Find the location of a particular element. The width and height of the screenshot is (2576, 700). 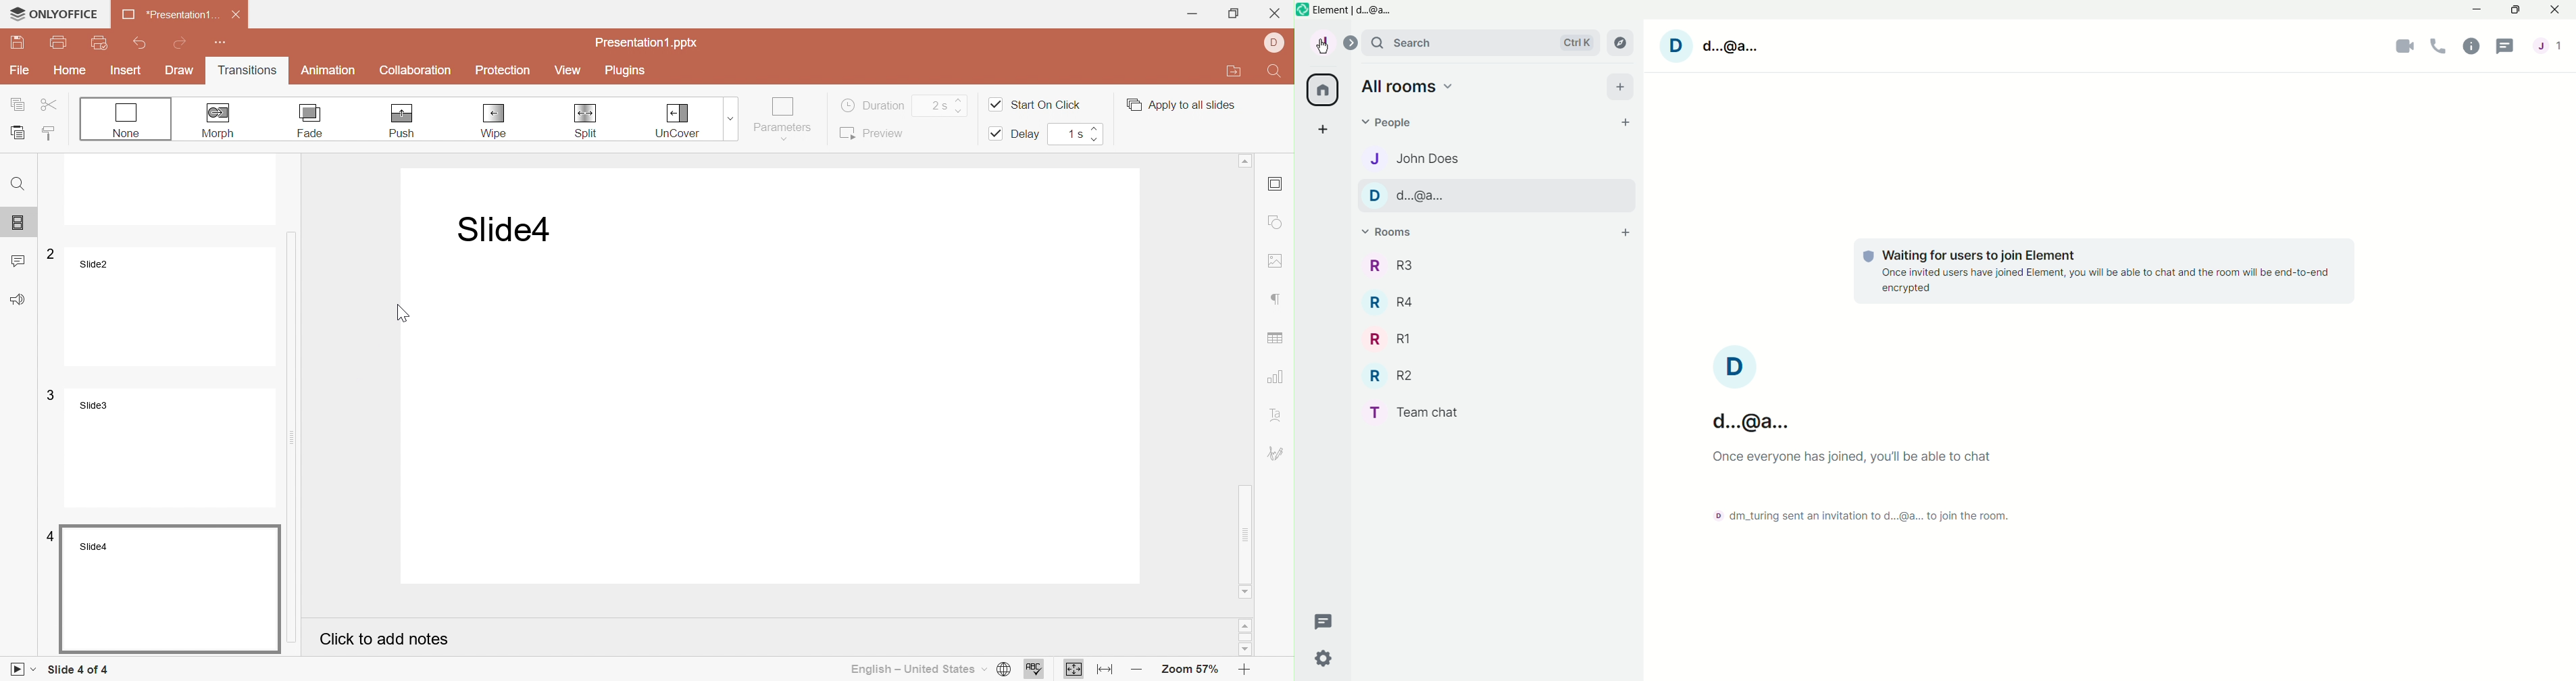

Slide4 is located at coordinates (162, 586).